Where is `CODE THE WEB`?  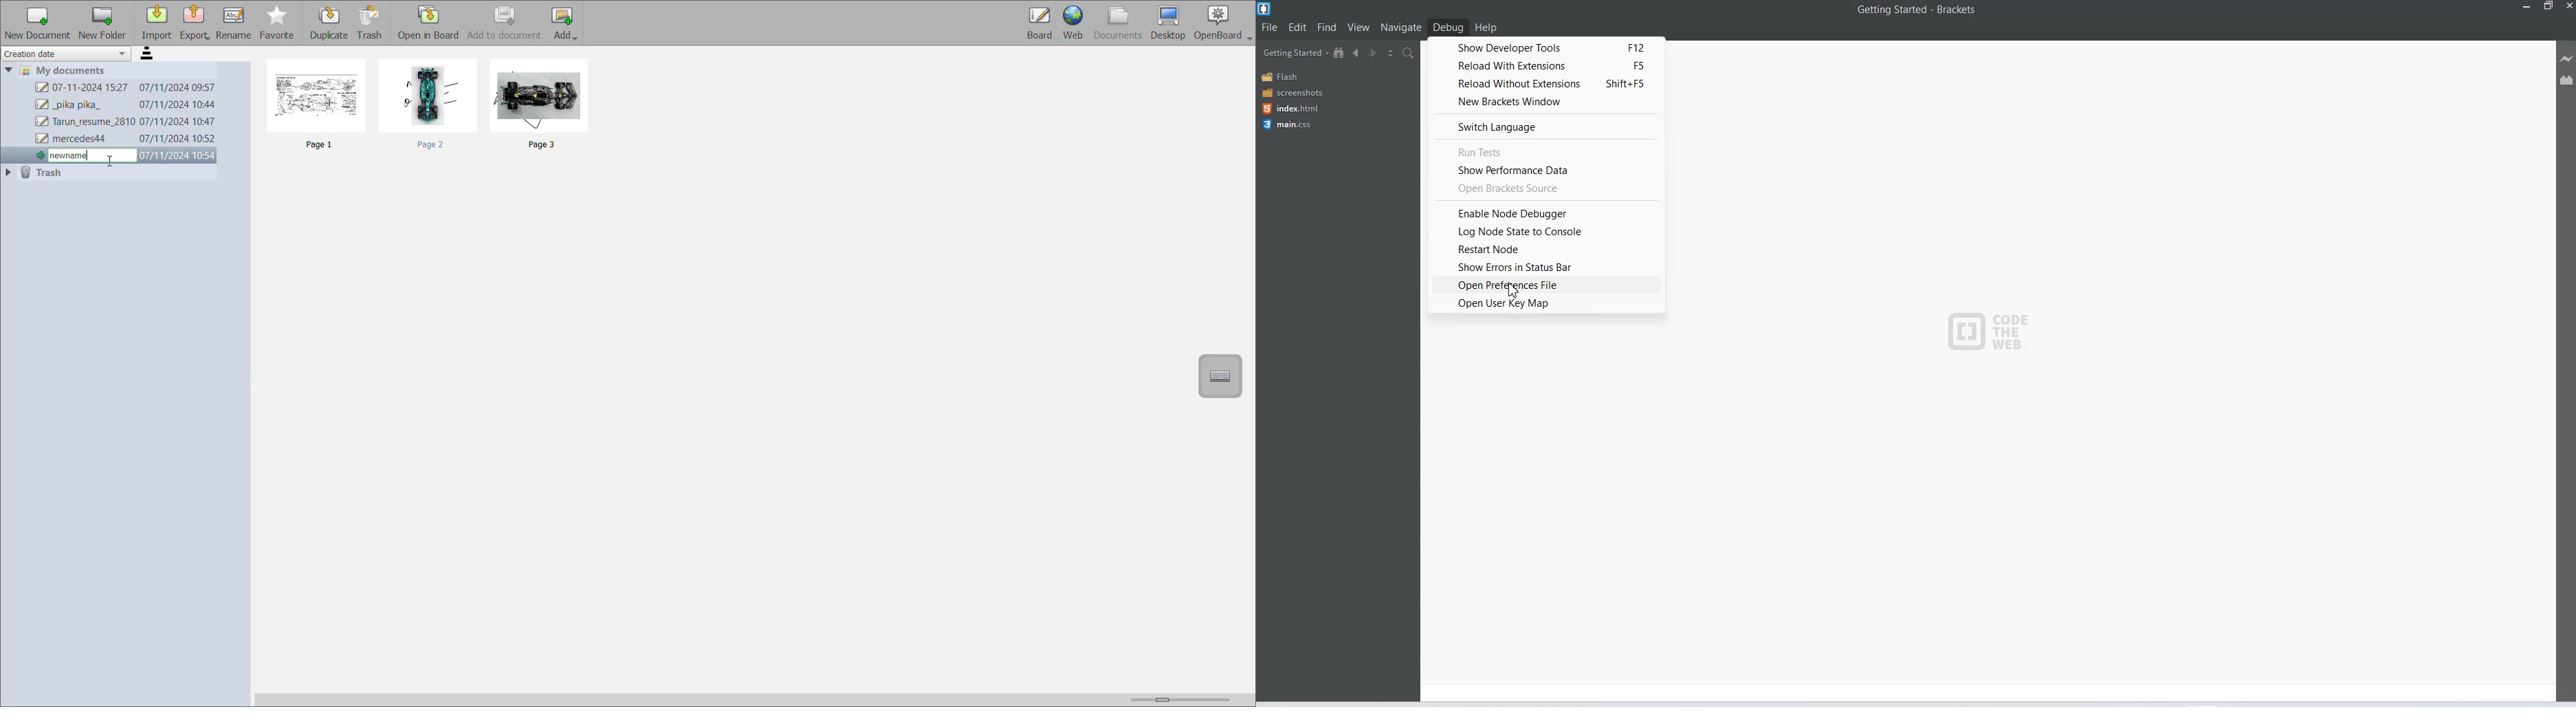 CODE THE WEB is located at coordinates (1989, 329).